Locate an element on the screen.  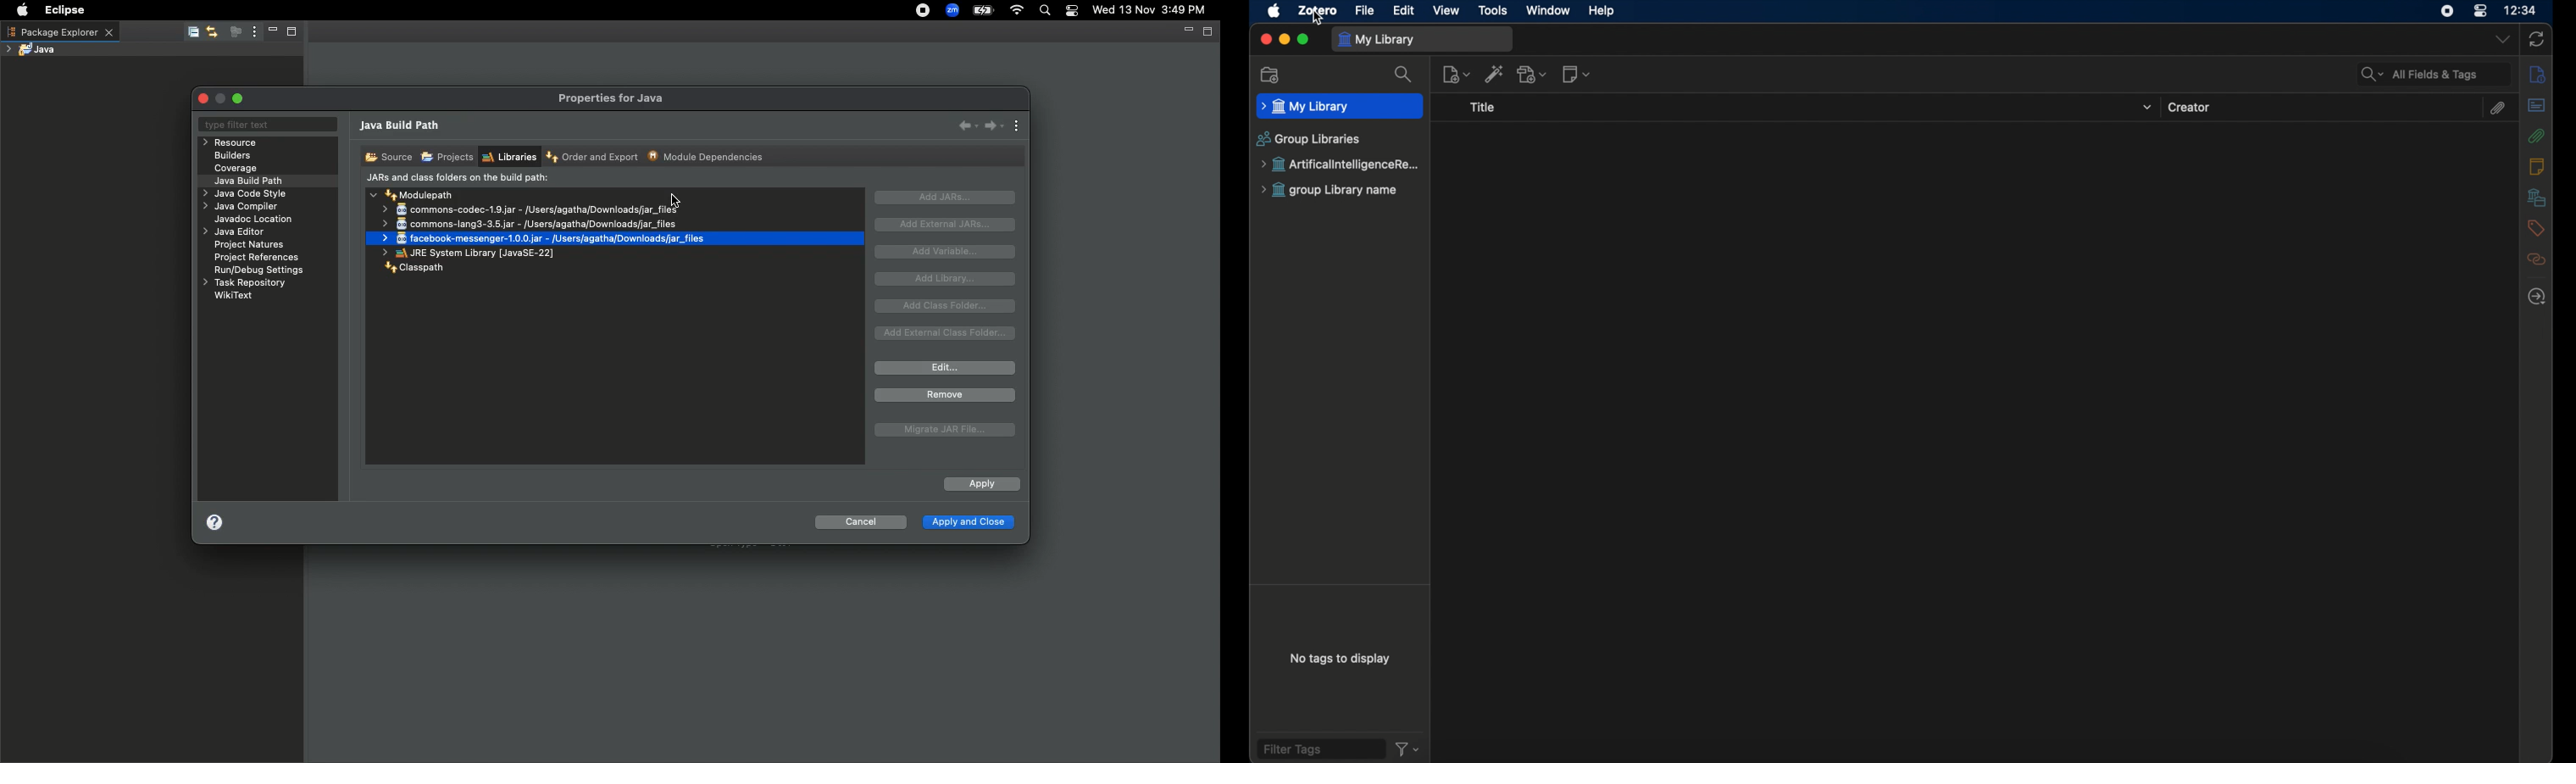
control center is located at coordinates (2480, 11).